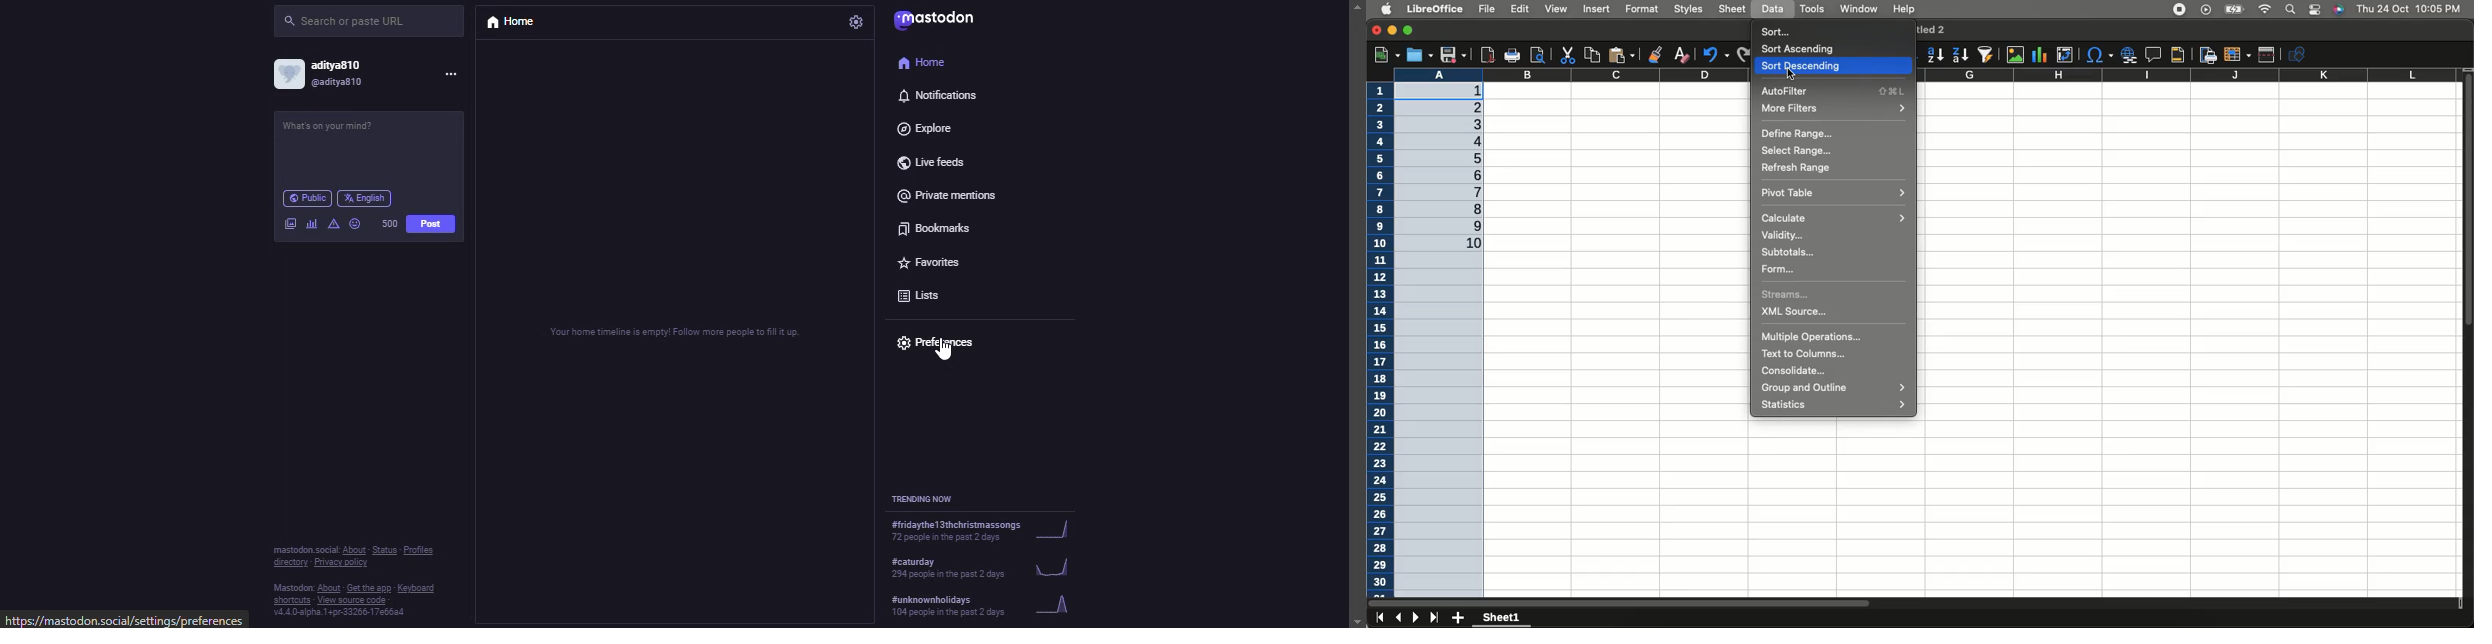 The image size is (2492, 644). I want to click on home timeline, so click(673, 328).